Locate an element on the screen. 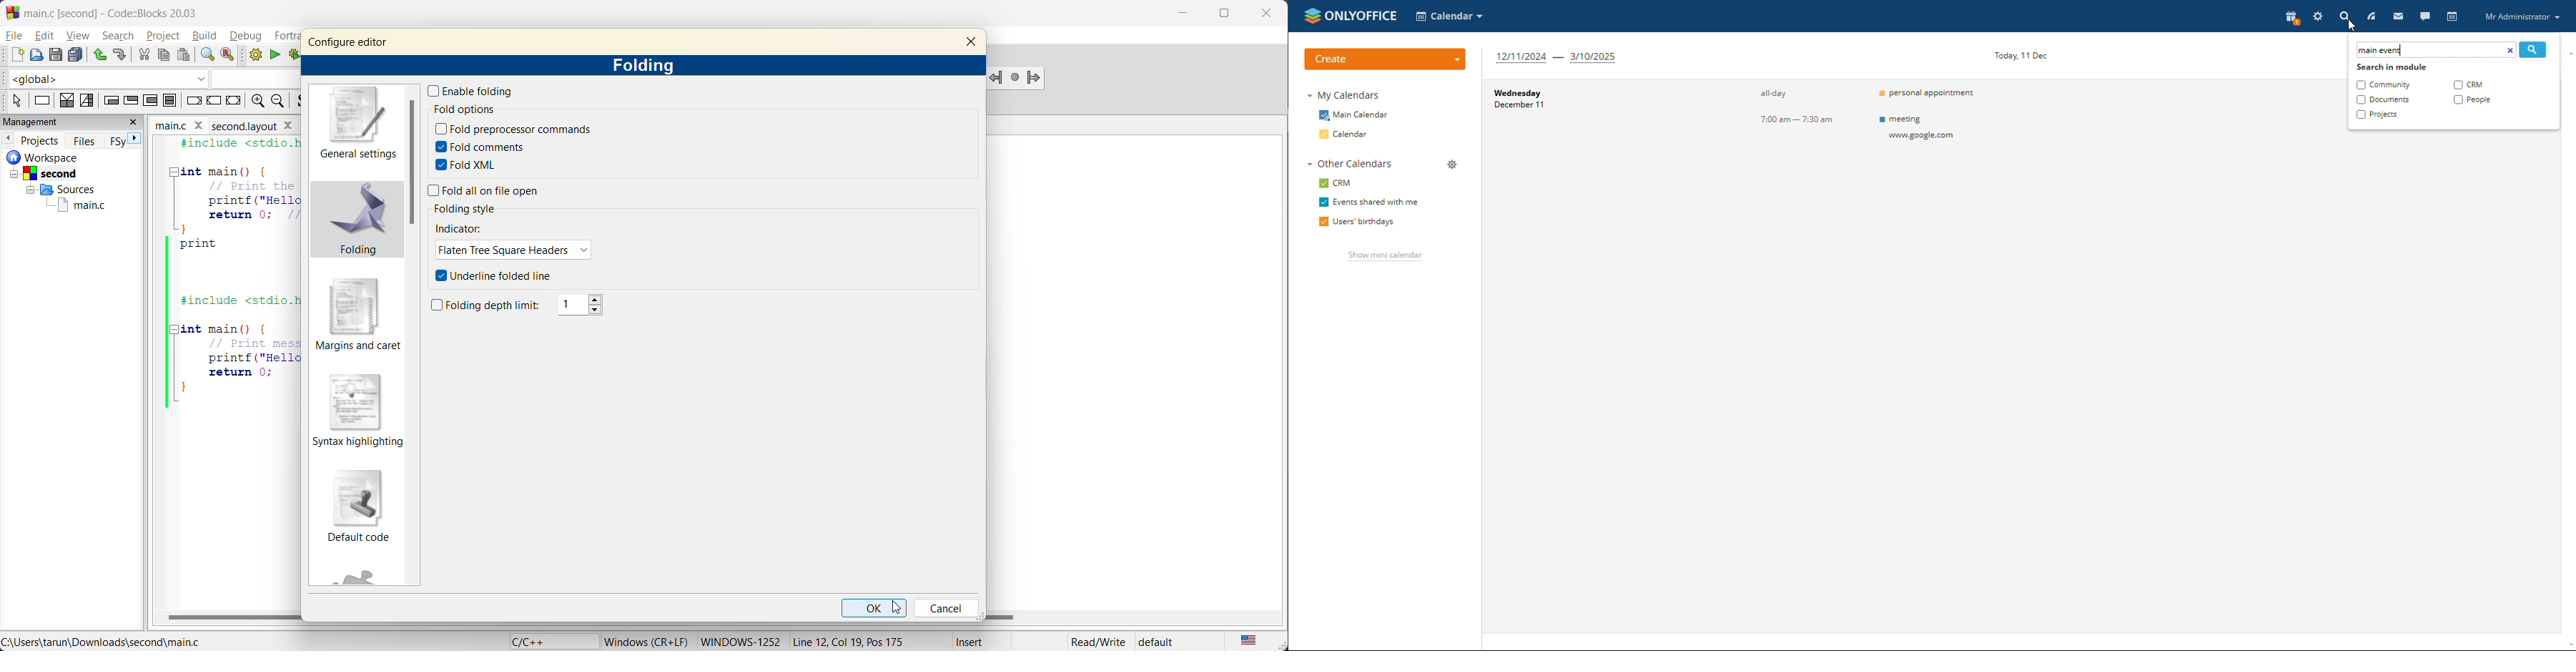 The image size is (2576, 672). flaten tree square headers is located at coordinates (517, 251).